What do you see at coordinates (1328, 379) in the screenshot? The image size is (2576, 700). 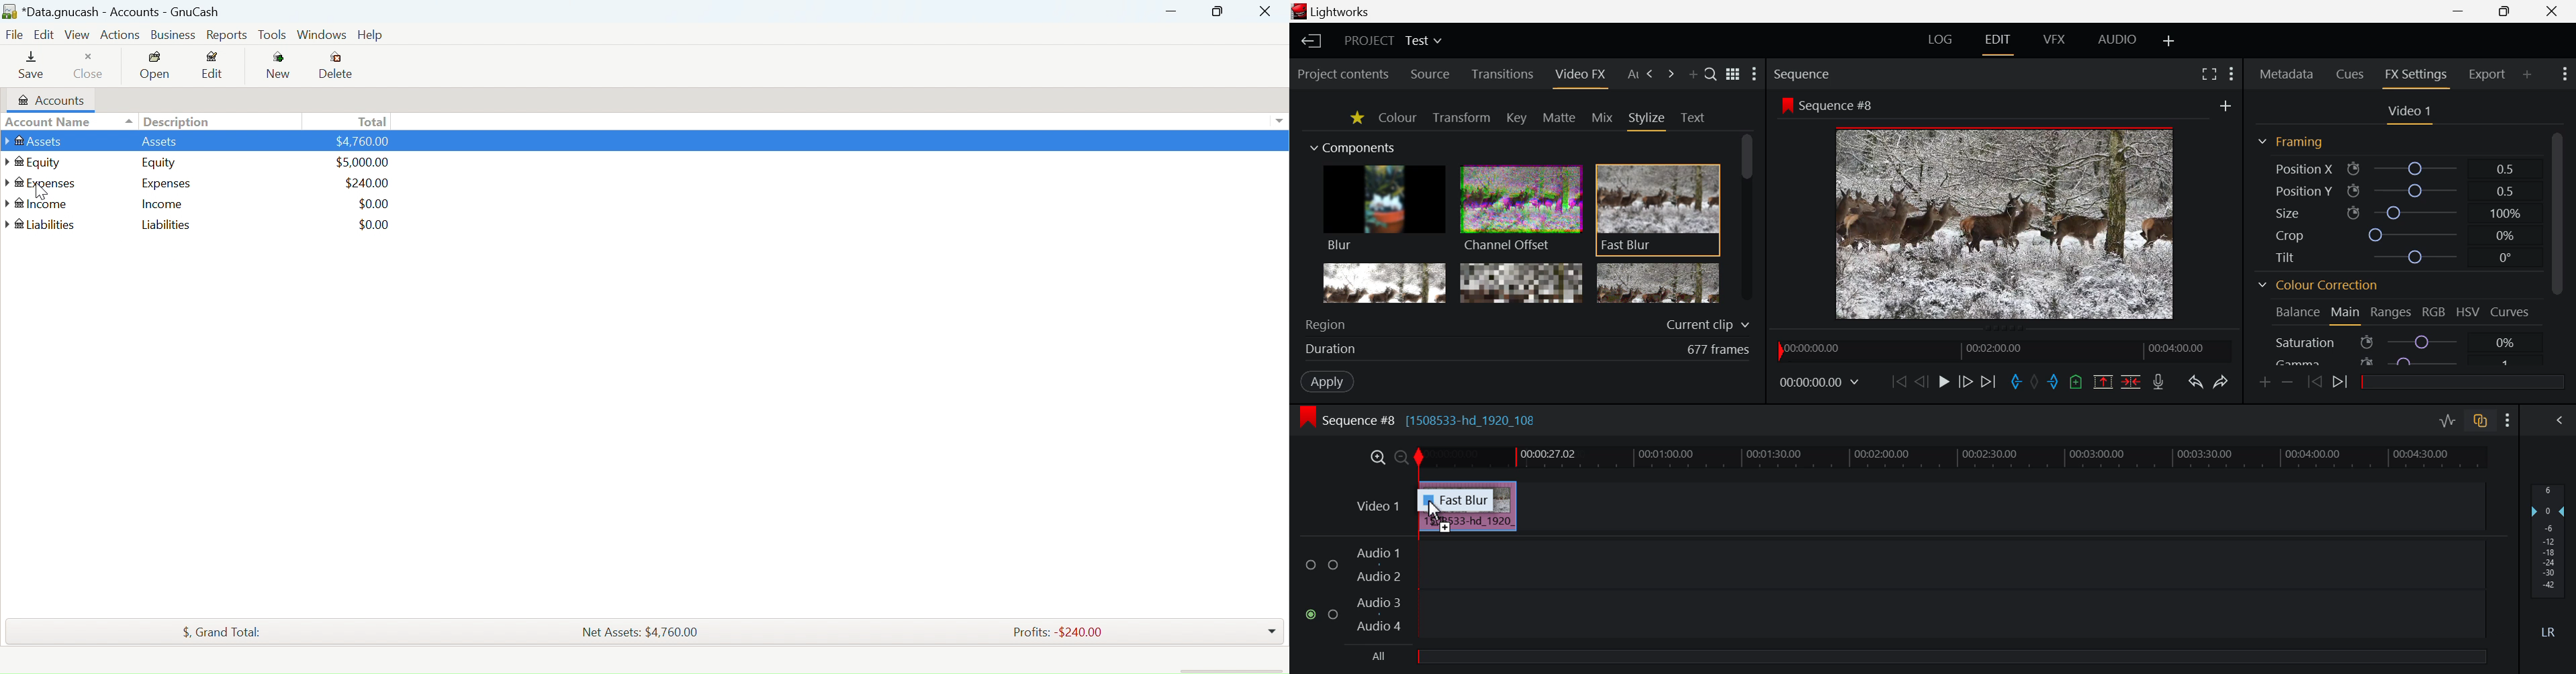 I see `Apply` at bounding box center [1328, 379].